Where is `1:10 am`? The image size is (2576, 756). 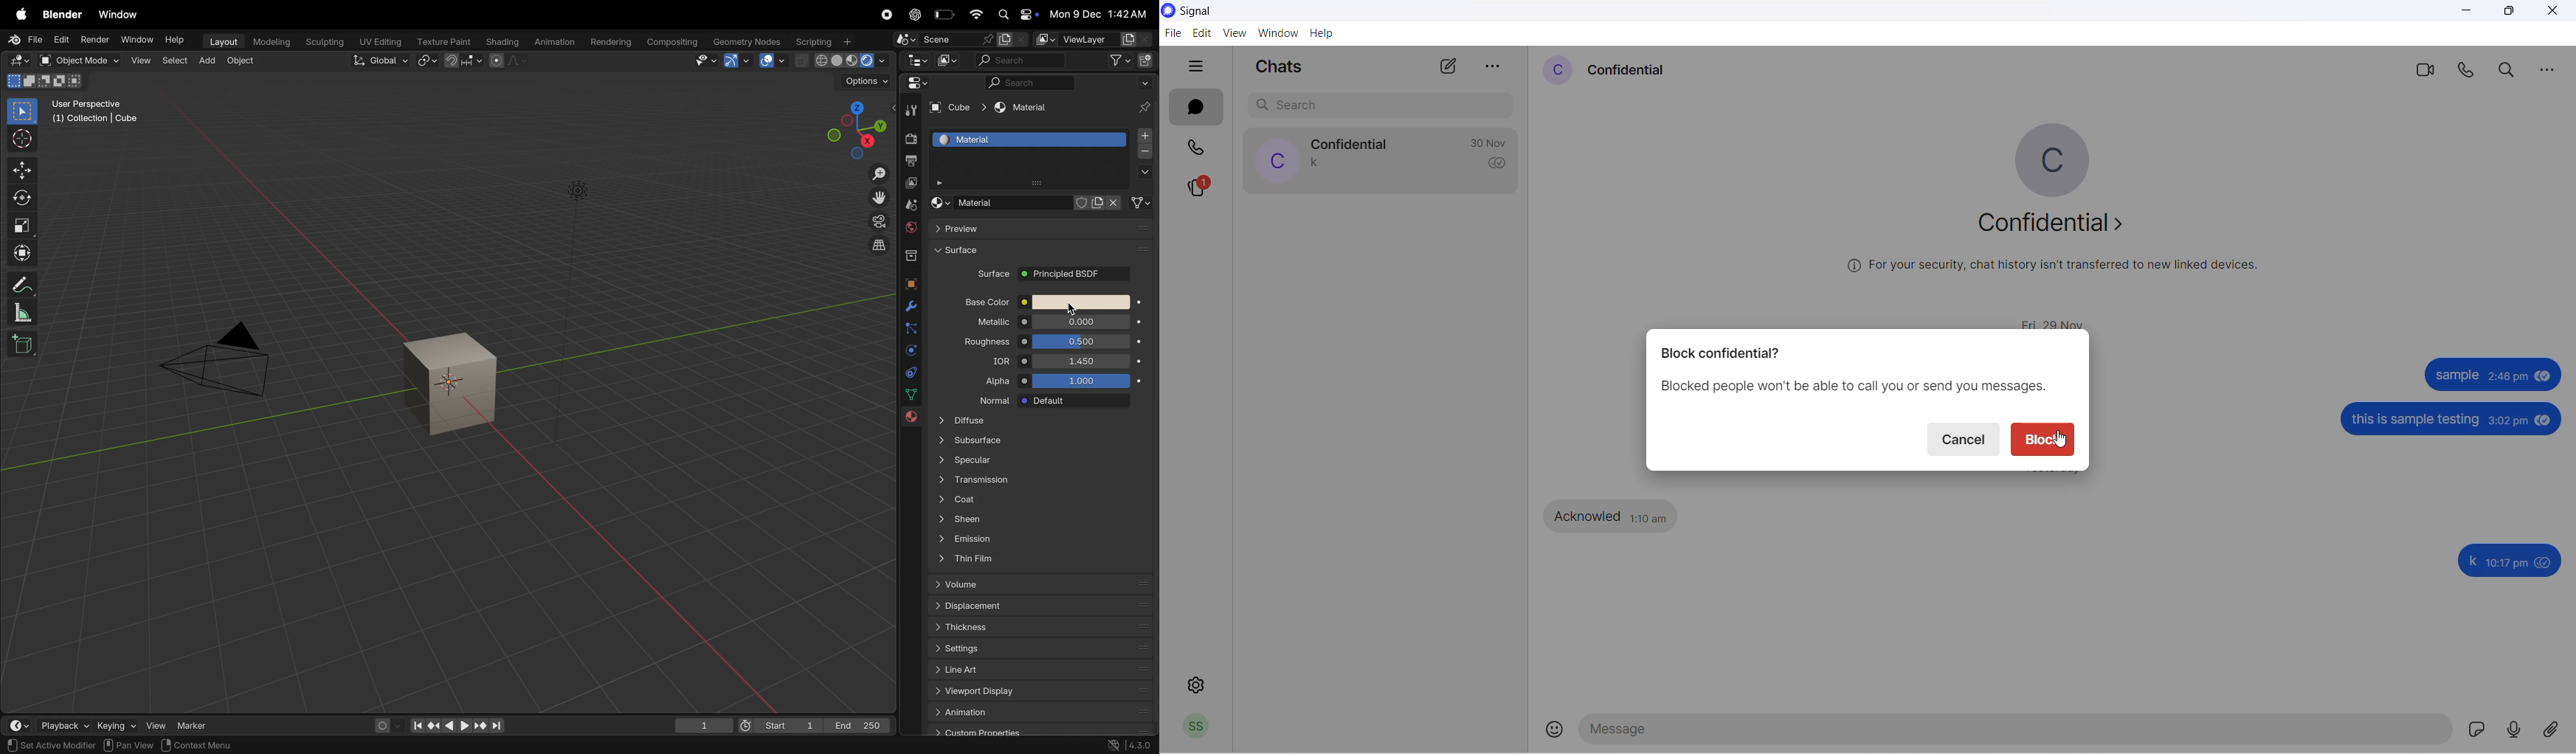 1:10 am is located at coordinates (1649, 516).